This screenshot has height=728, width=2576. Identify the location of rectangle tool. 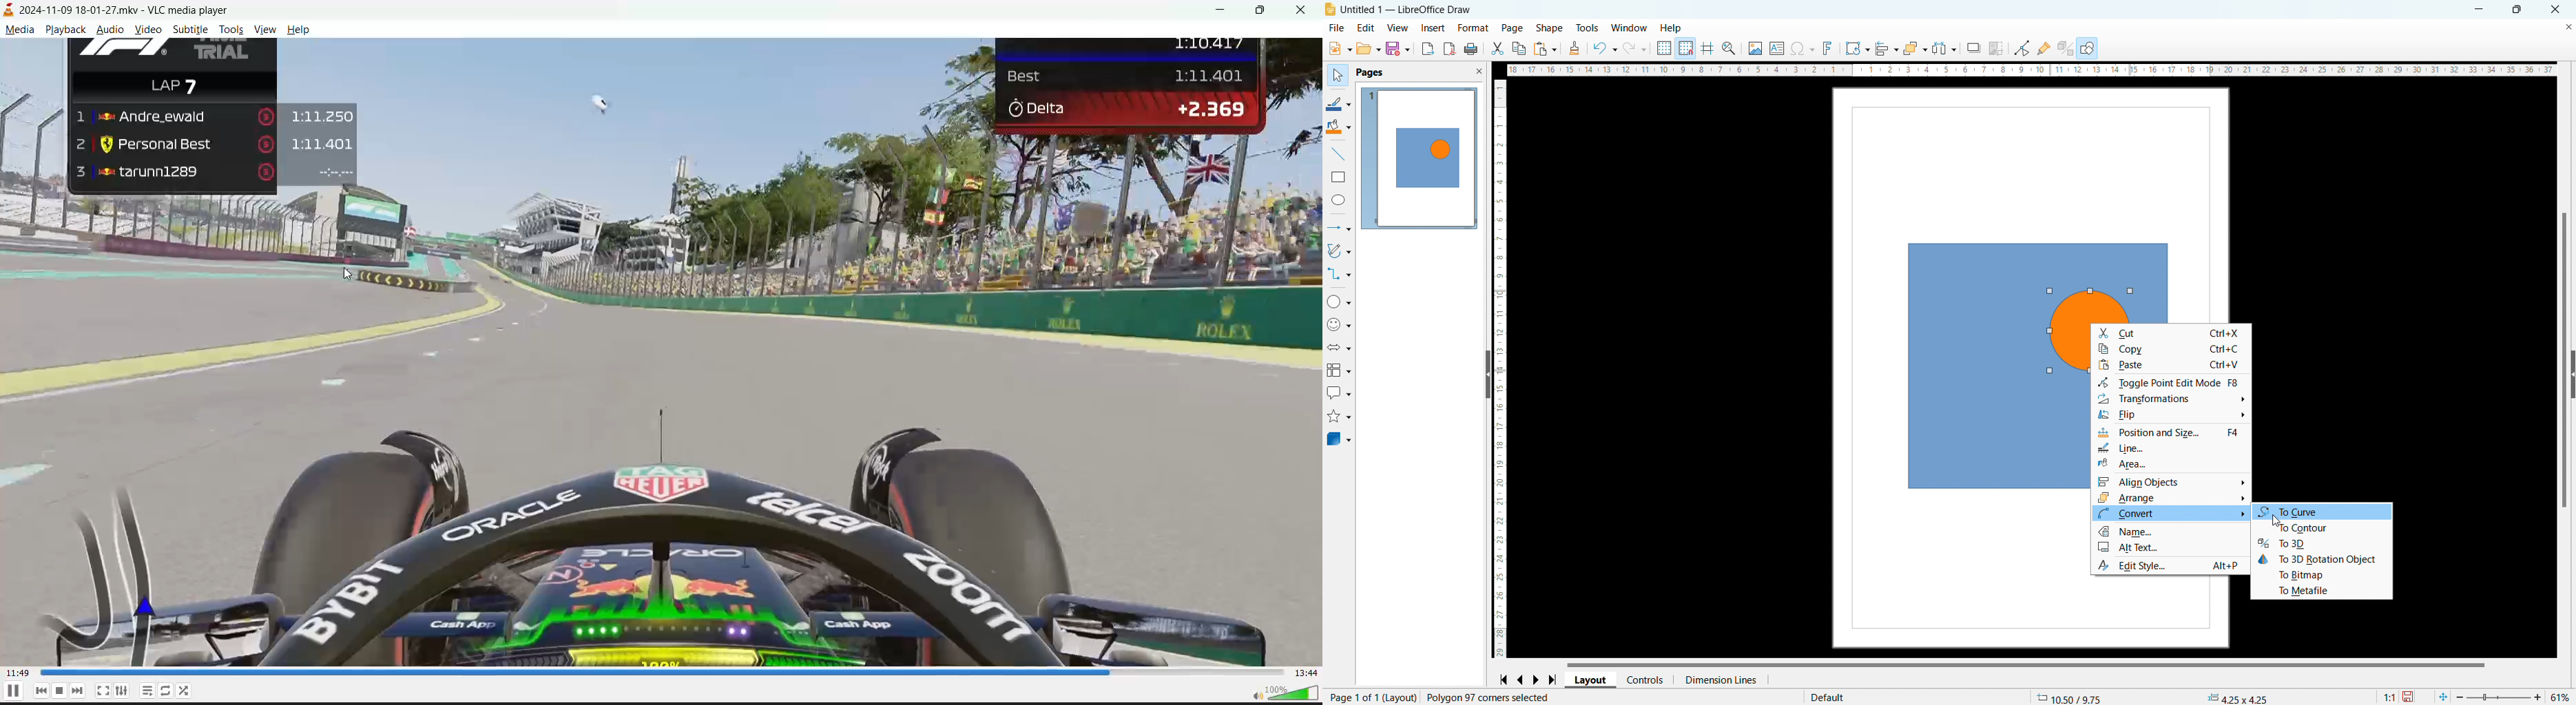
(1339, 177).